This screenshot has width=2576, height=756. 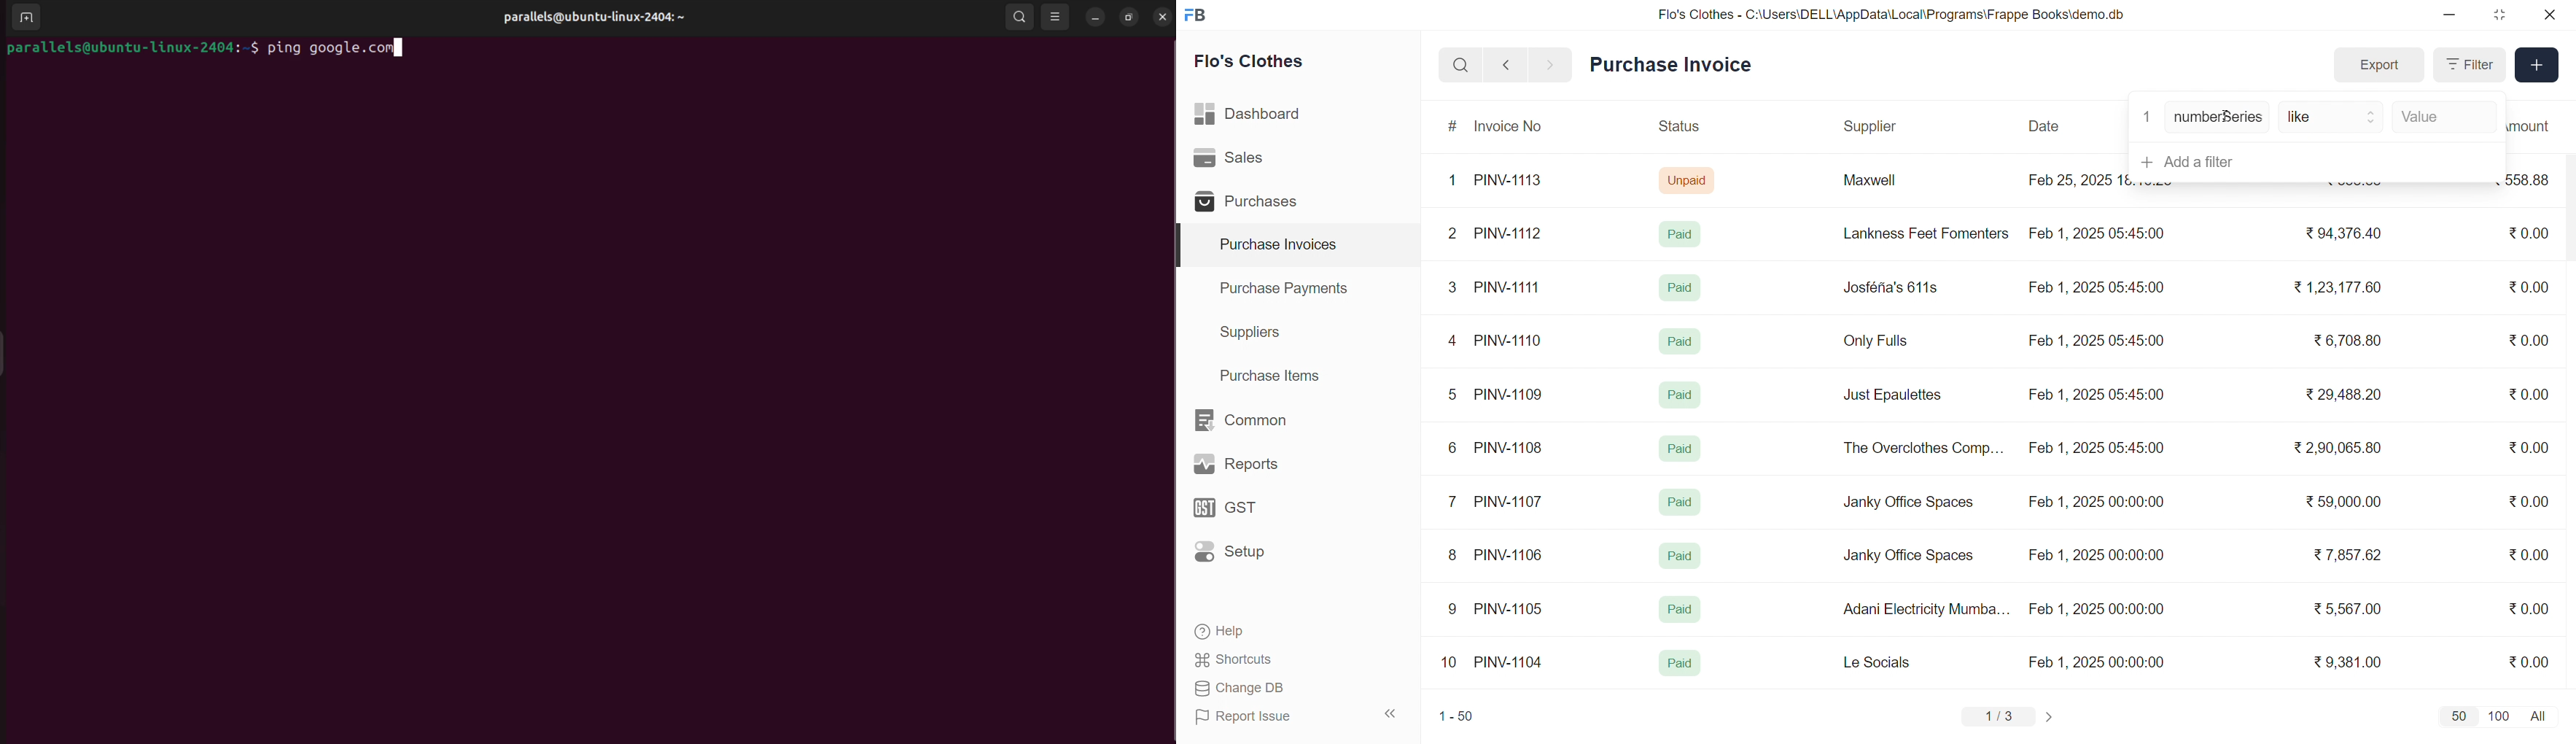 What do you see at coordinates (1678, 128) in the screenshot?
I see `Status` at bounding box center [1678, 128].